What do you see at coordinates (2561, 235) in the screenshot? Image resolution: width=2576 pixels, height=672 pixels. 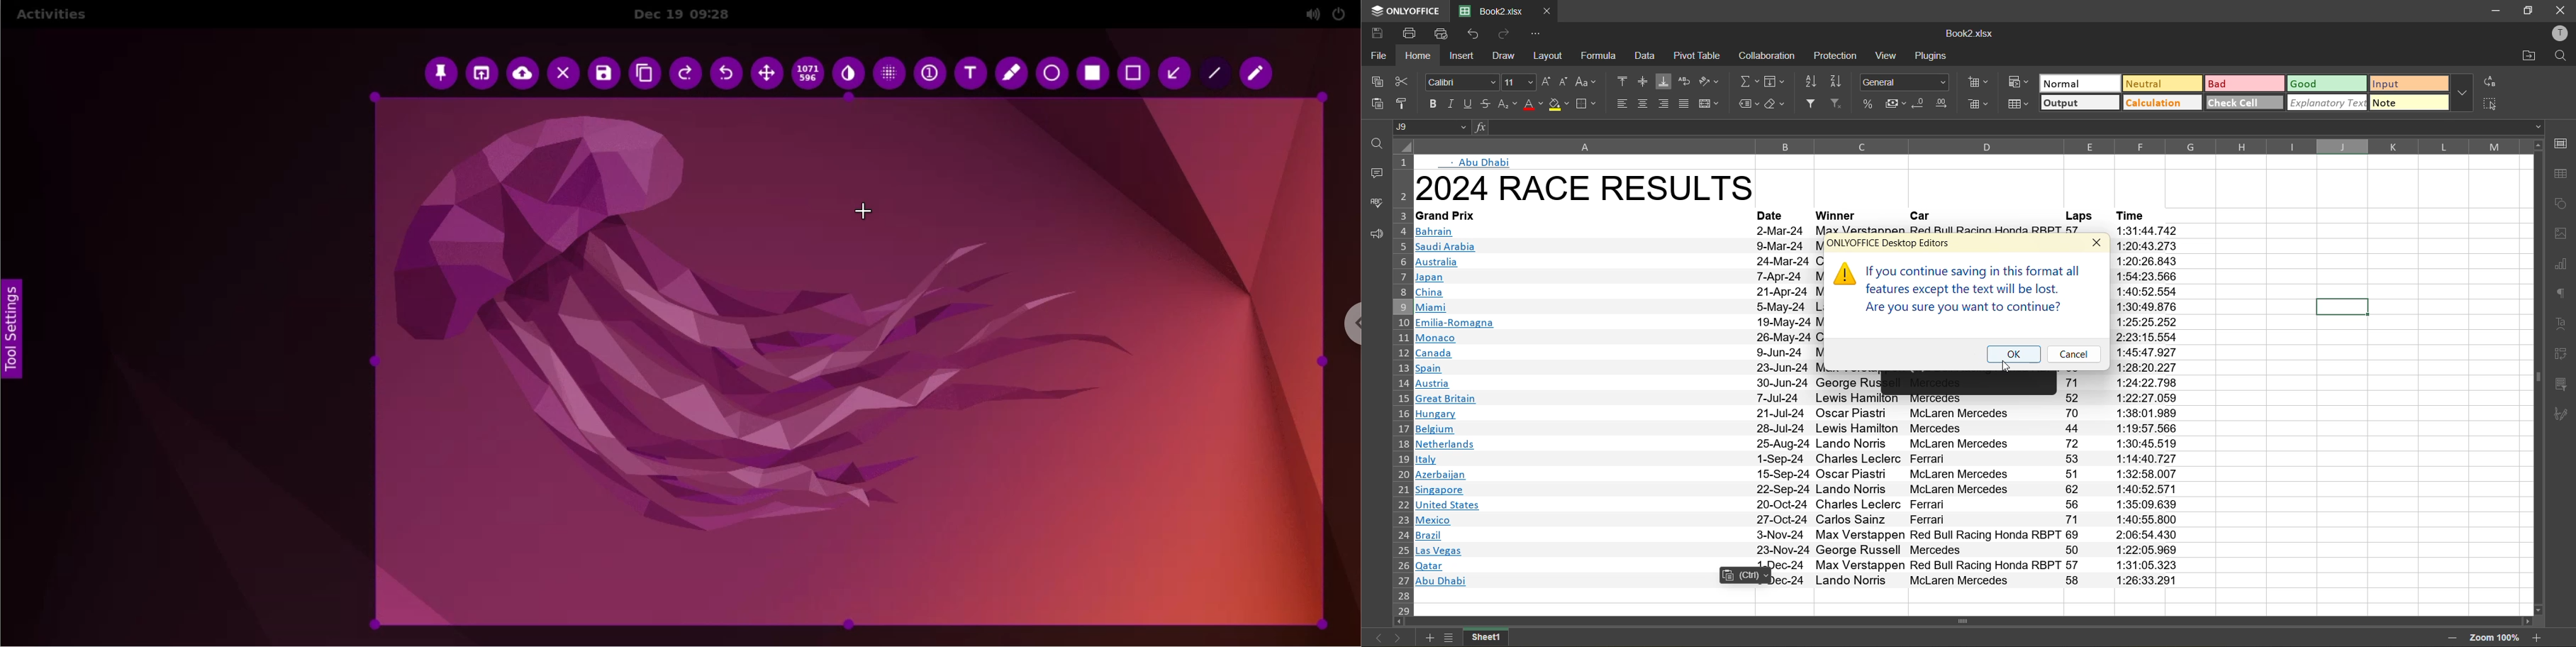 I see `images` at bounding box center [2561, 235].